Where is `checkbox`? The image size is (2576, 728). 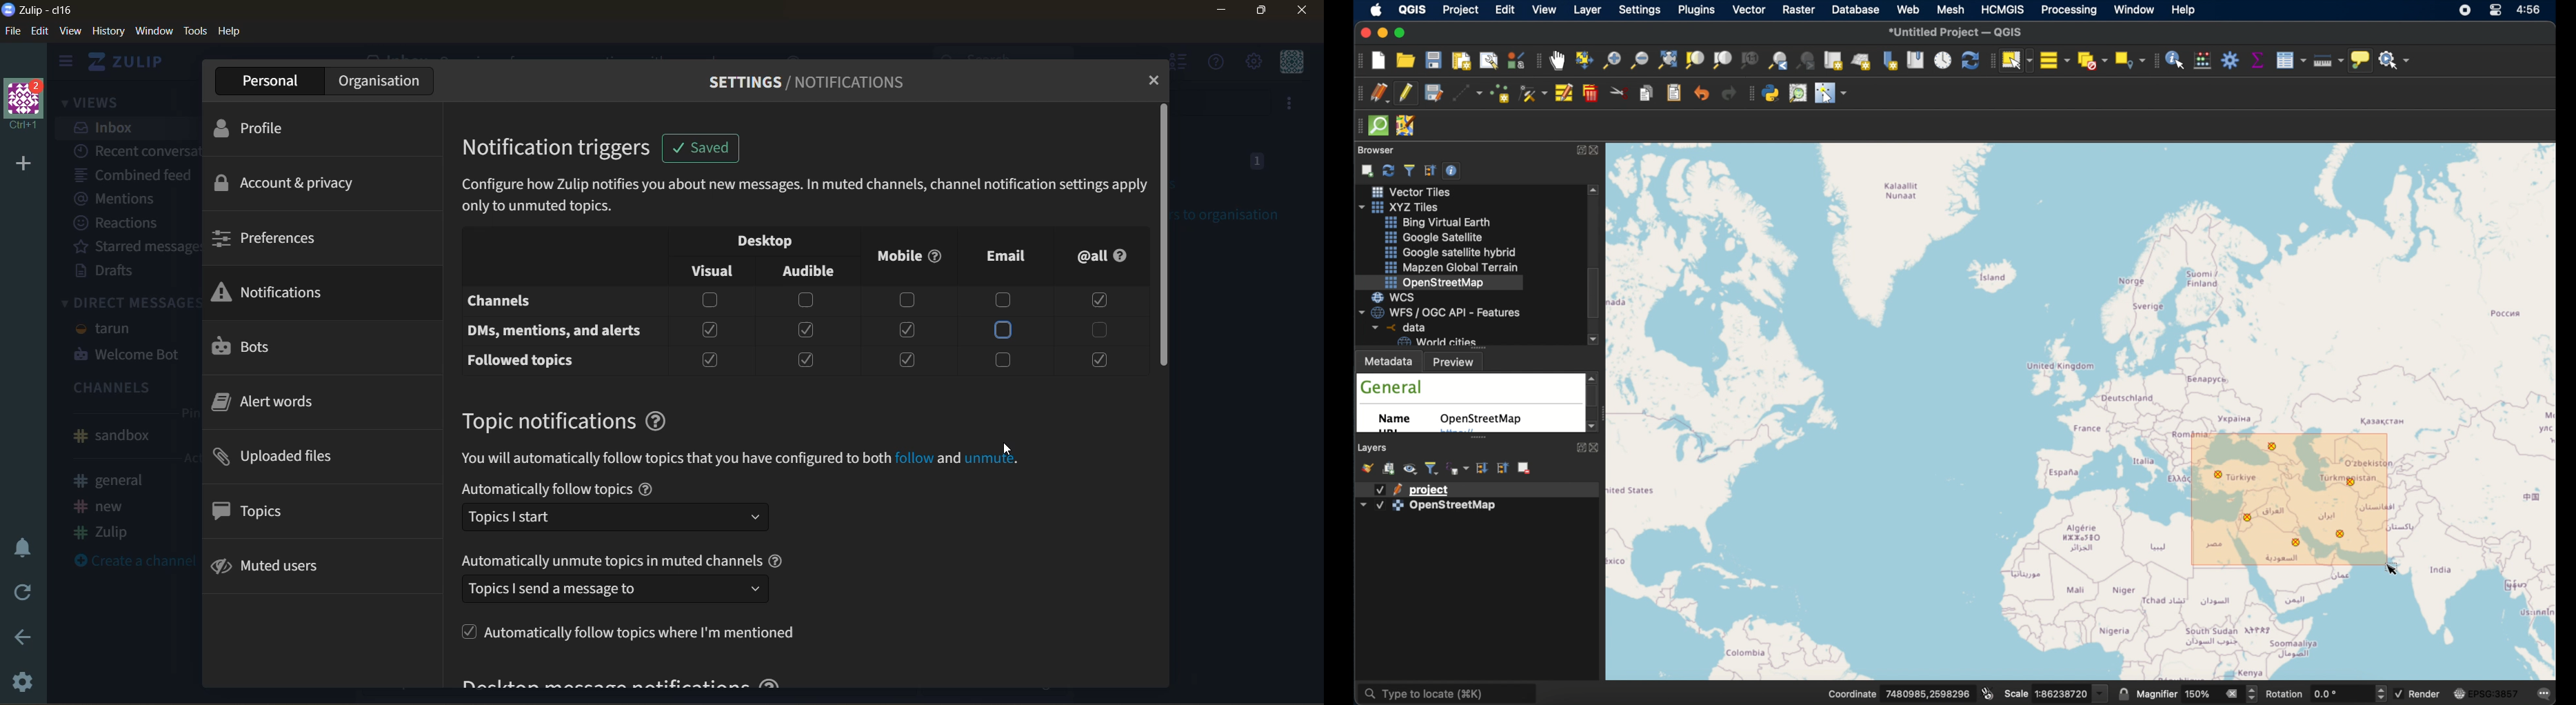
checkbox is located at coordinates (706, 361).